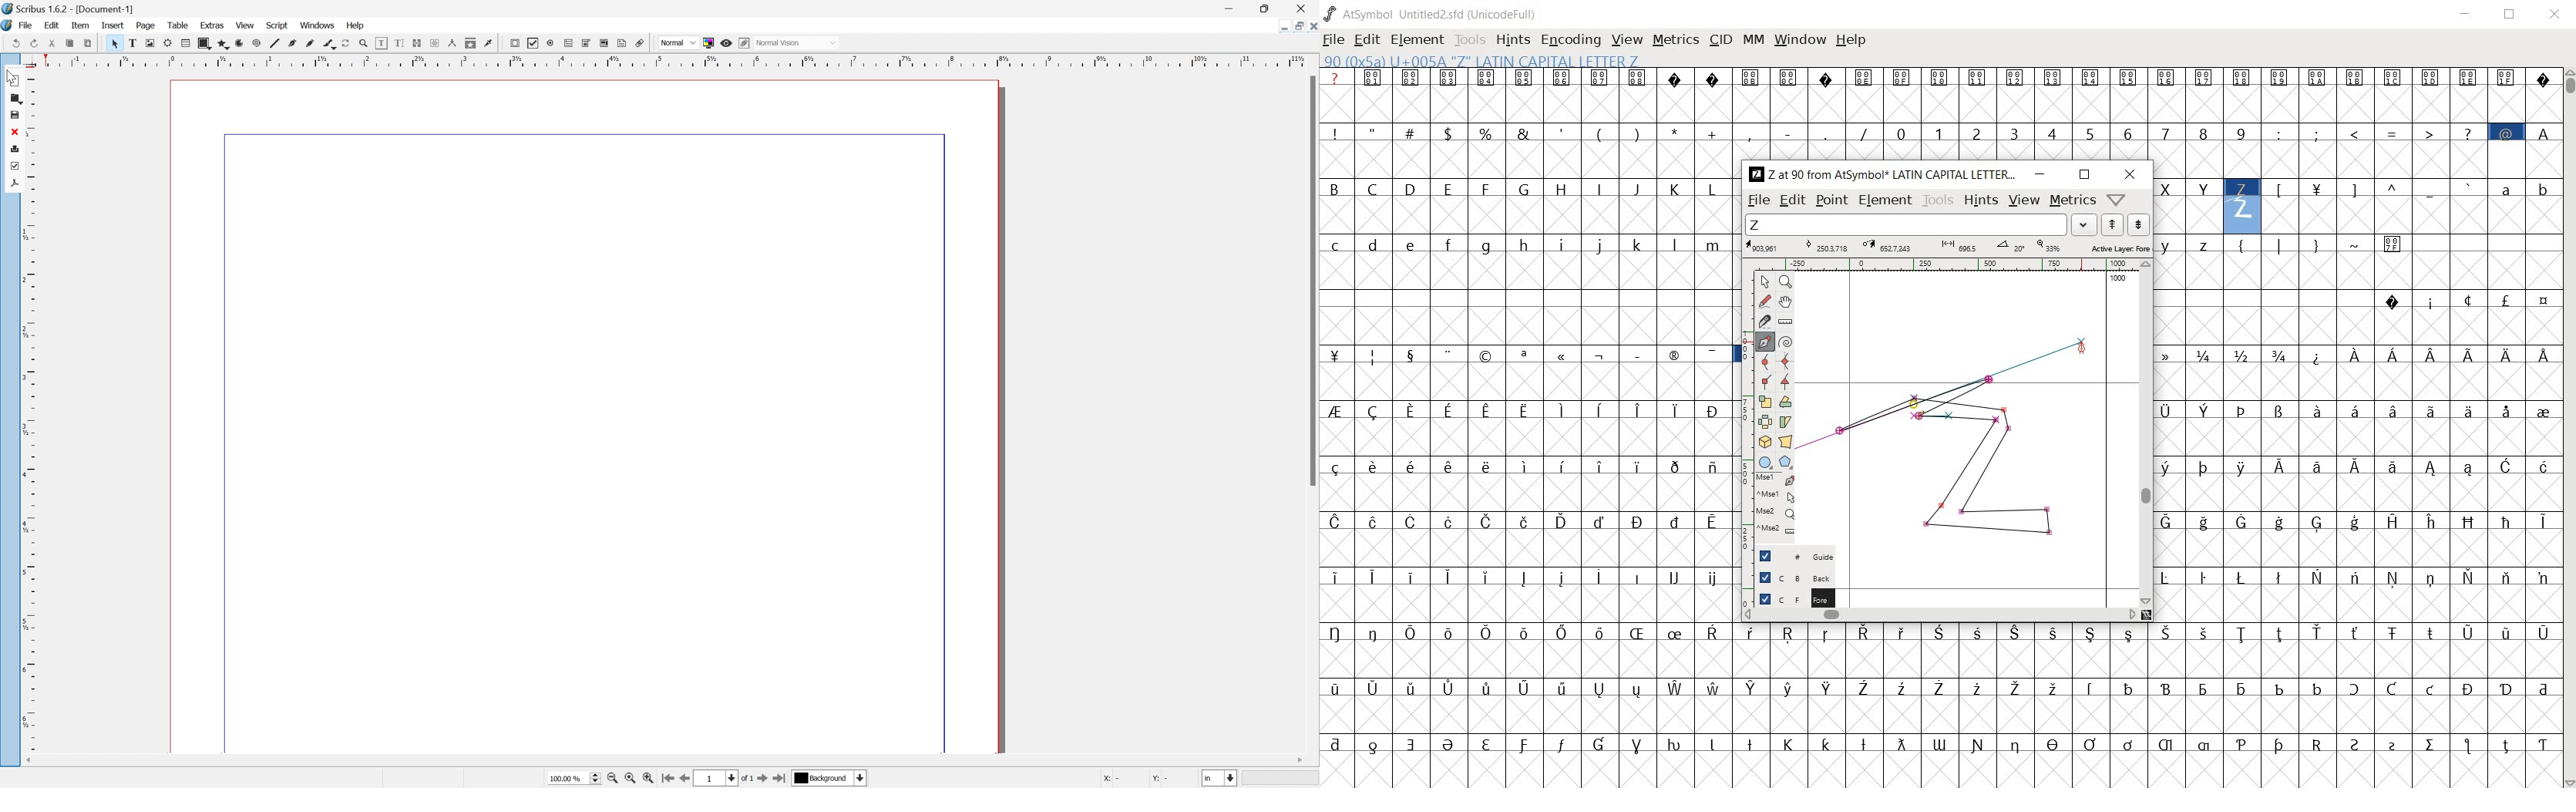 This screenshot has height=812, width=2576. I want to click on save, so click(15, 113).